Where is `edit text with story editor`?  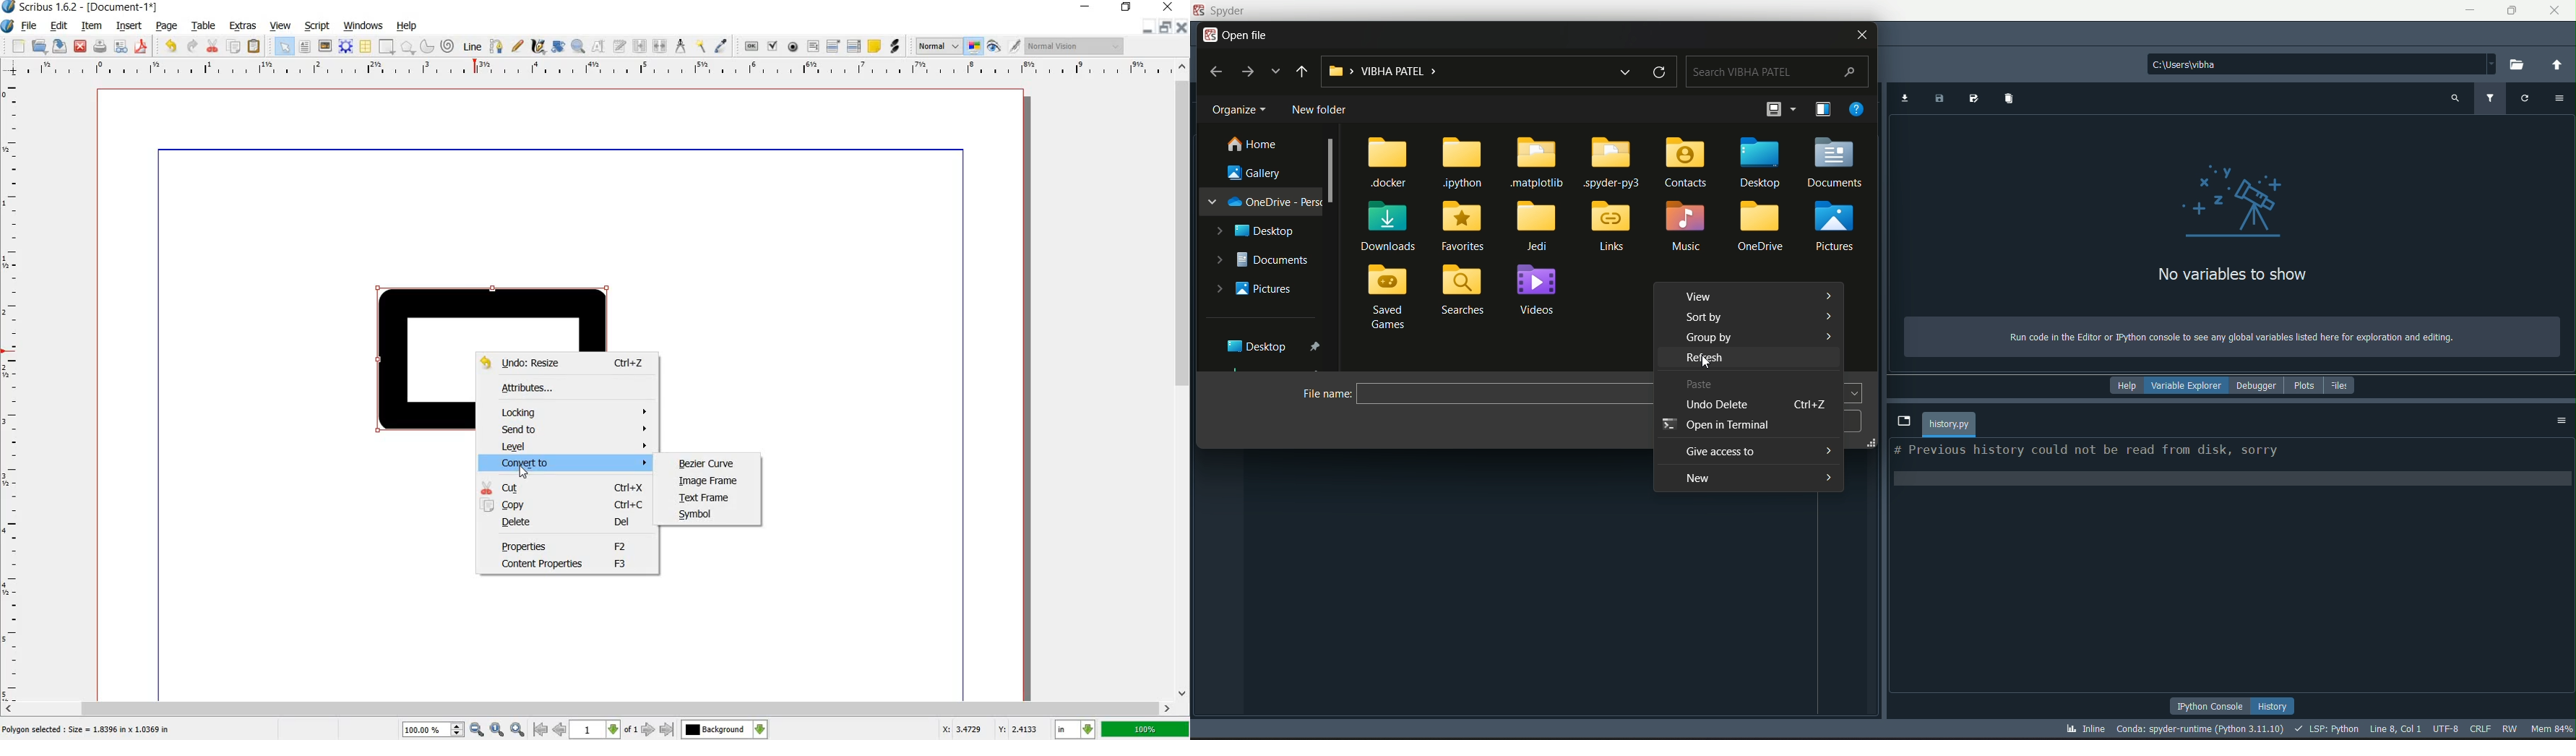
edit text with story editor is located at coordinates (620, 46).